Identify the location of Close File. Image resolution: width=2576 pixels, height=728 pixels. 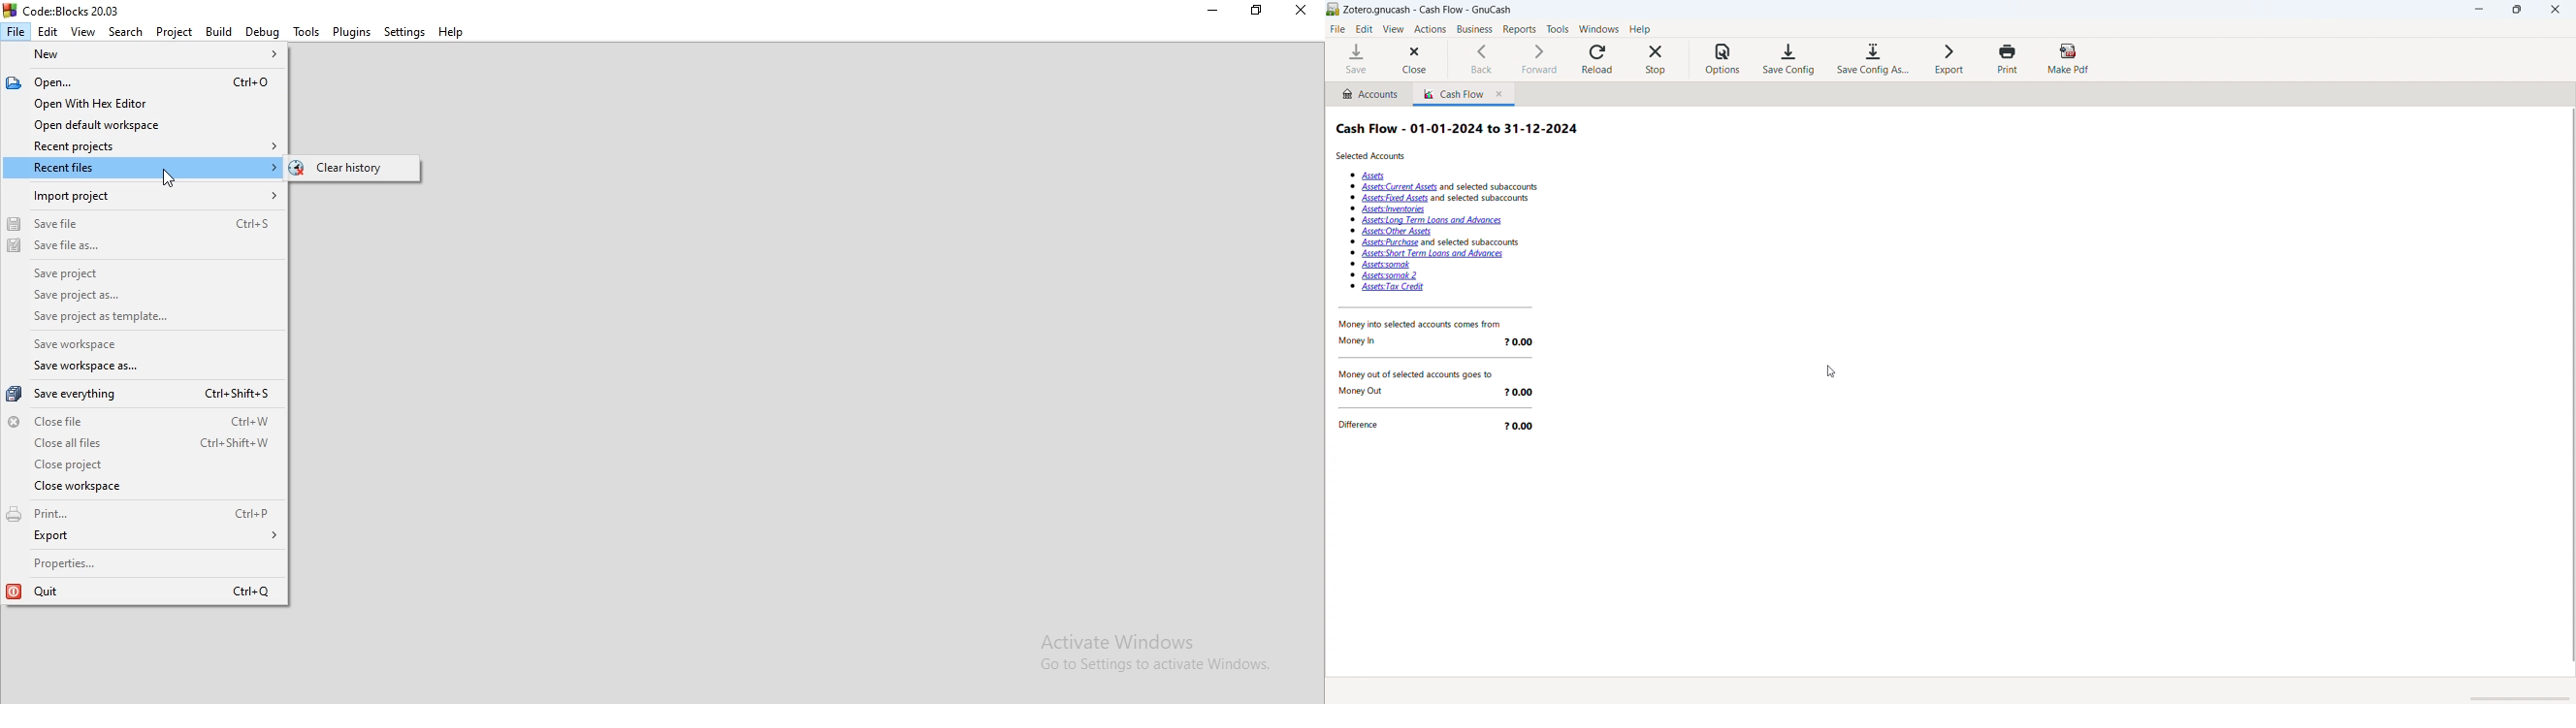
(138, 421).